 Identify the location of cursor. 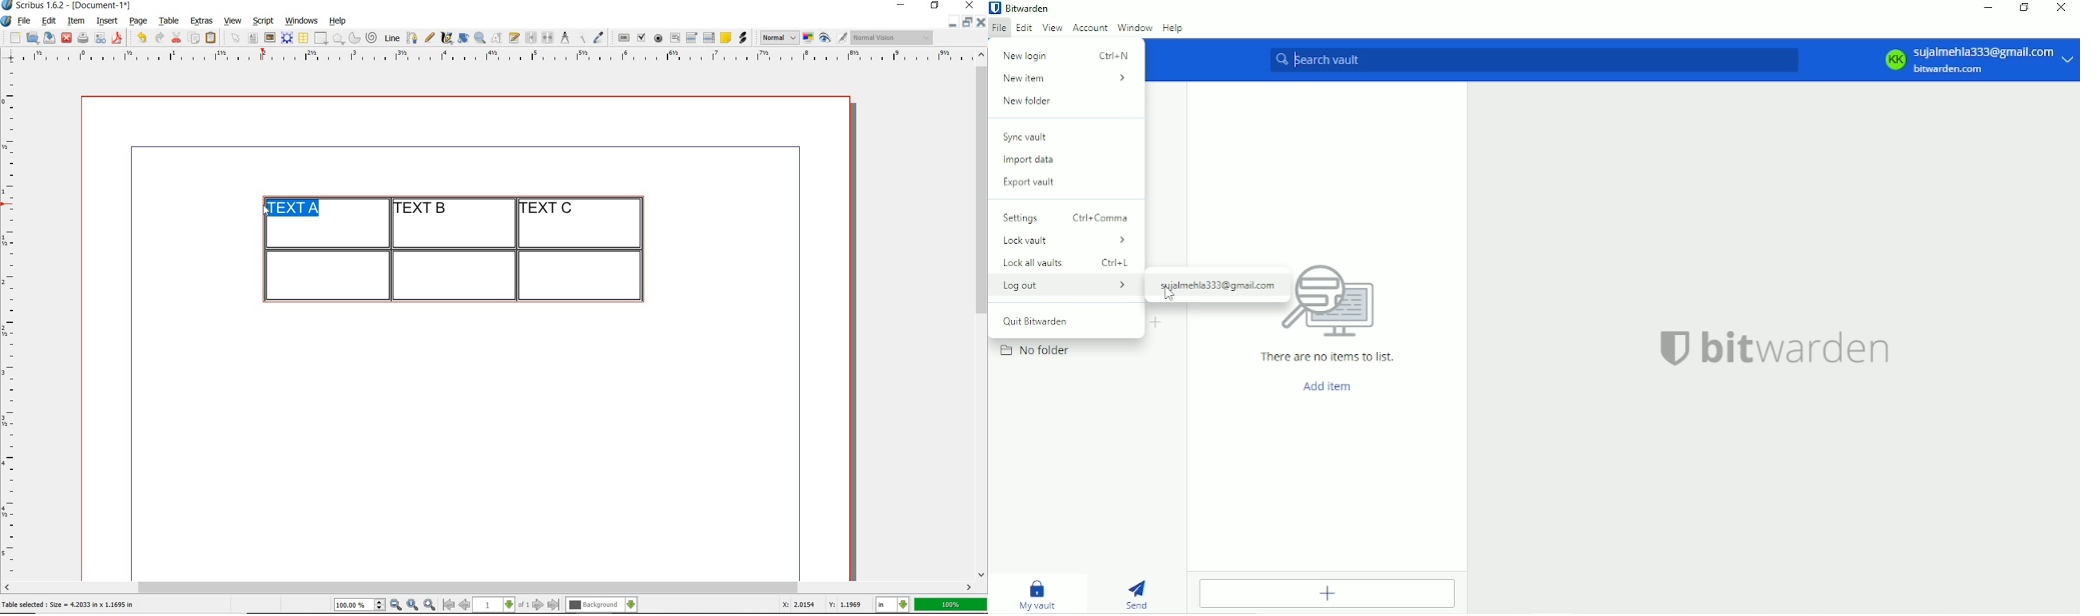
(265, 210).